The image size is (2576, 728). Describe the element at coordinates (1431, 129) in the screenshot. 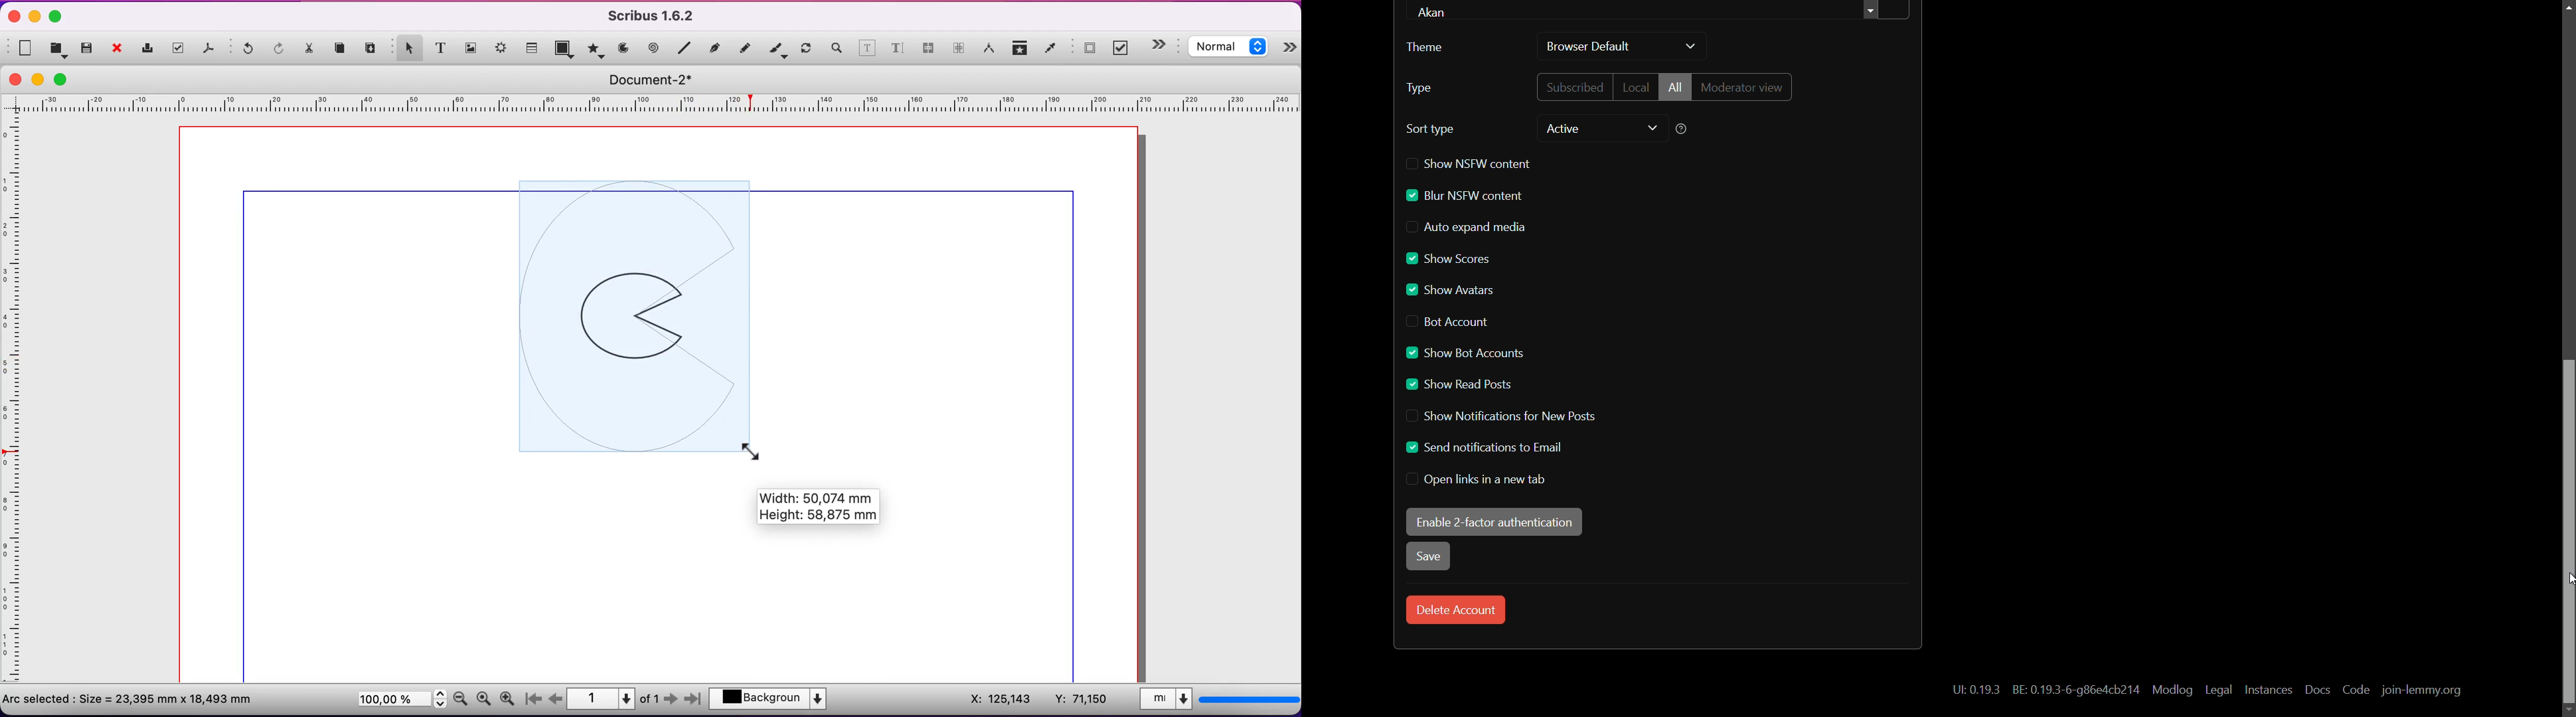

I see `sort type` at that location.